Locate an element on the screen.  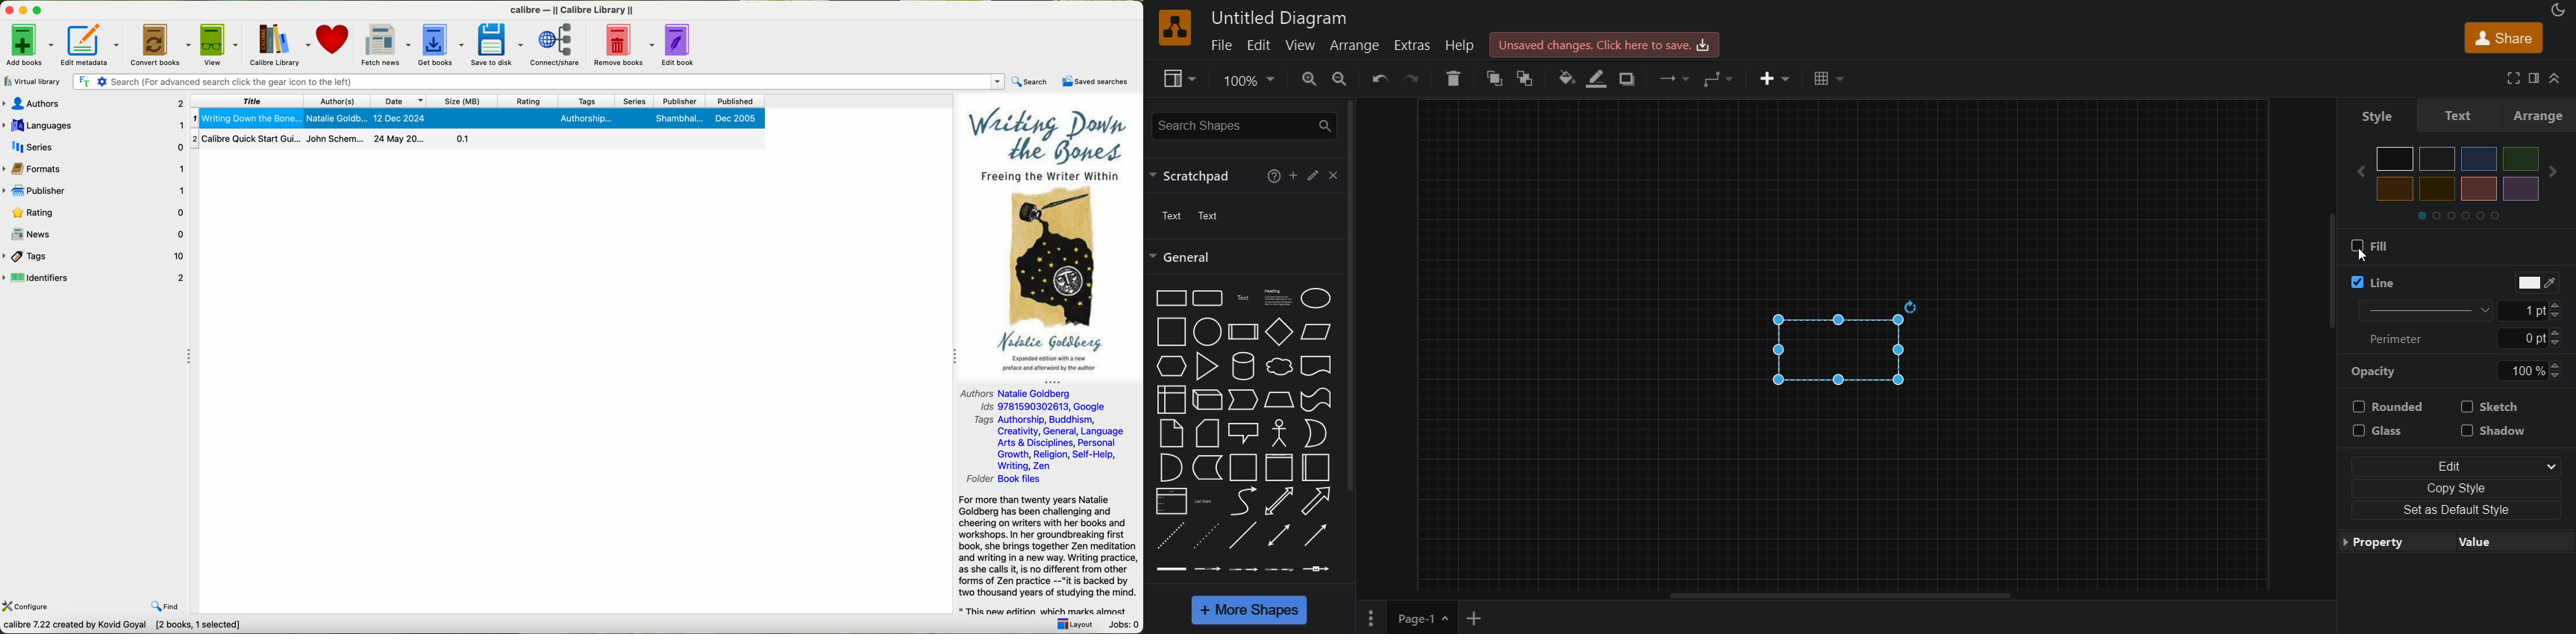
undo is located at coordinates (1379, 79).